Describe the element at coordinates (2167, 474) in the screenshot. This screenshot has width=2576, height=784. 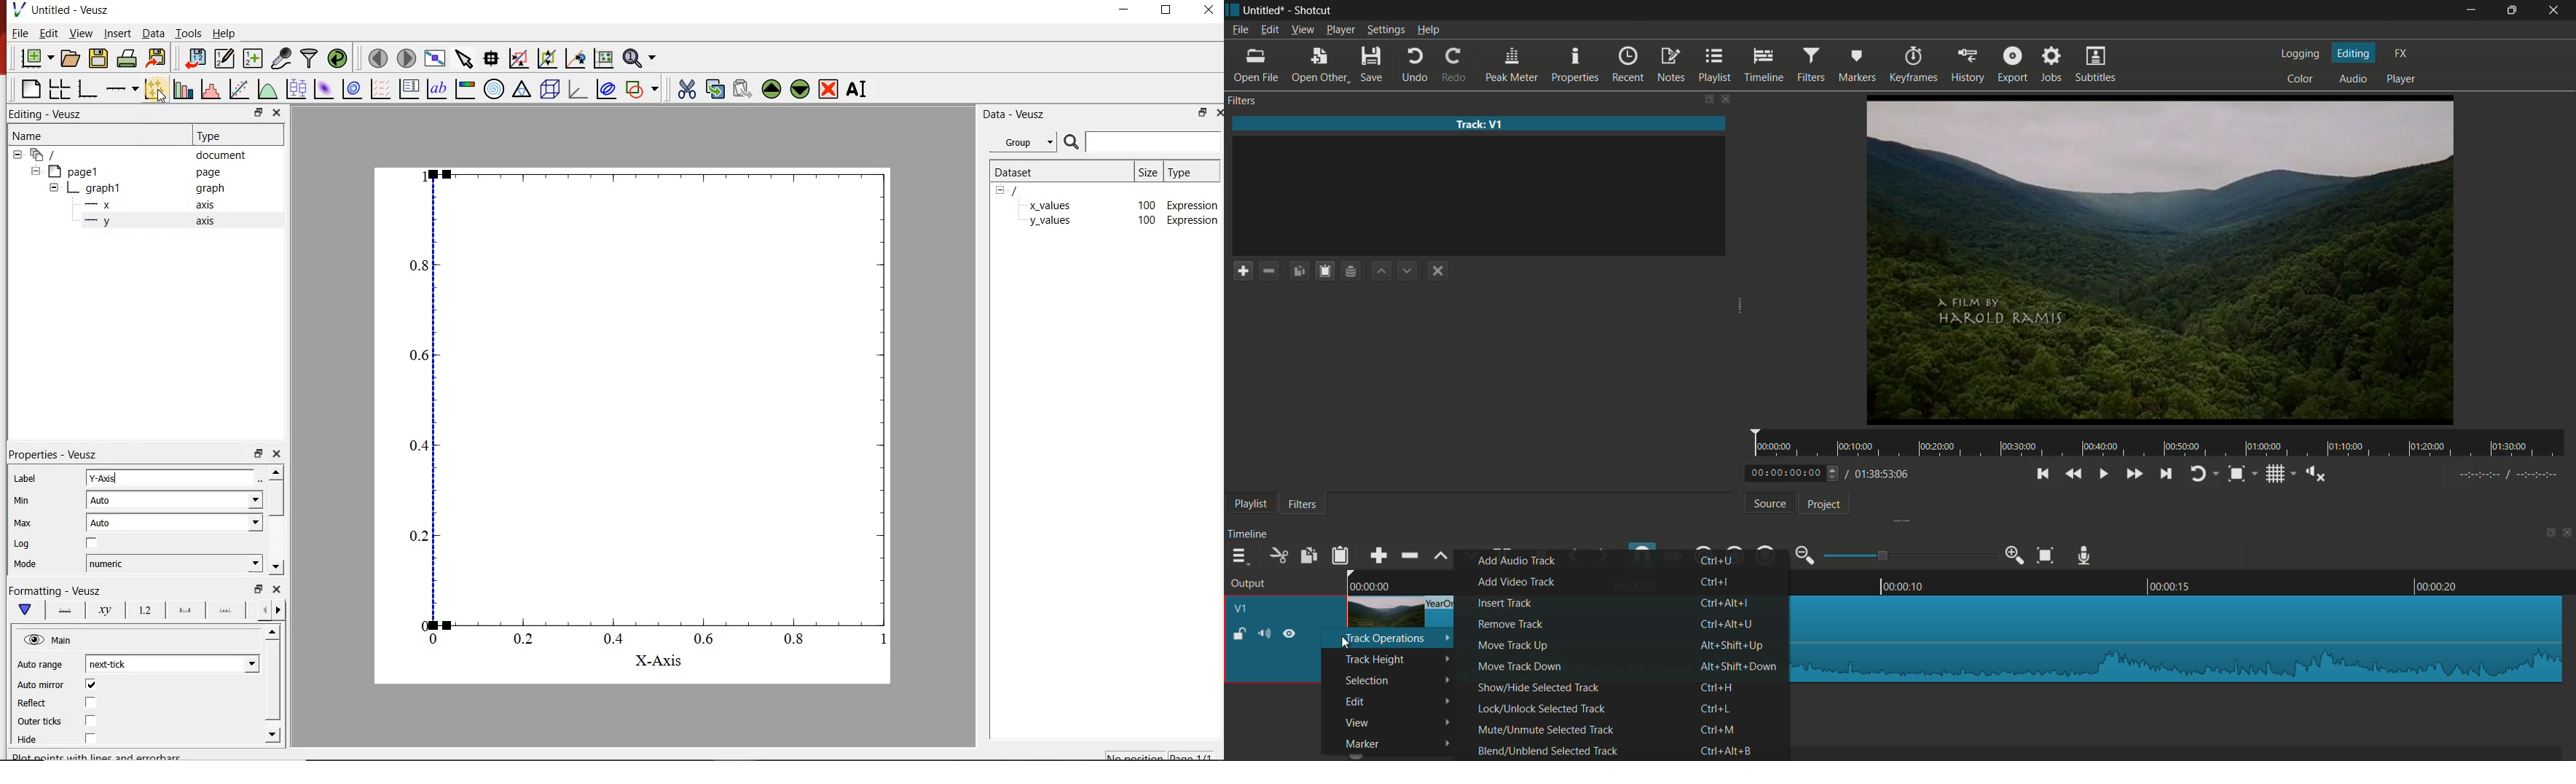
I see `skip to the next point` at that location.